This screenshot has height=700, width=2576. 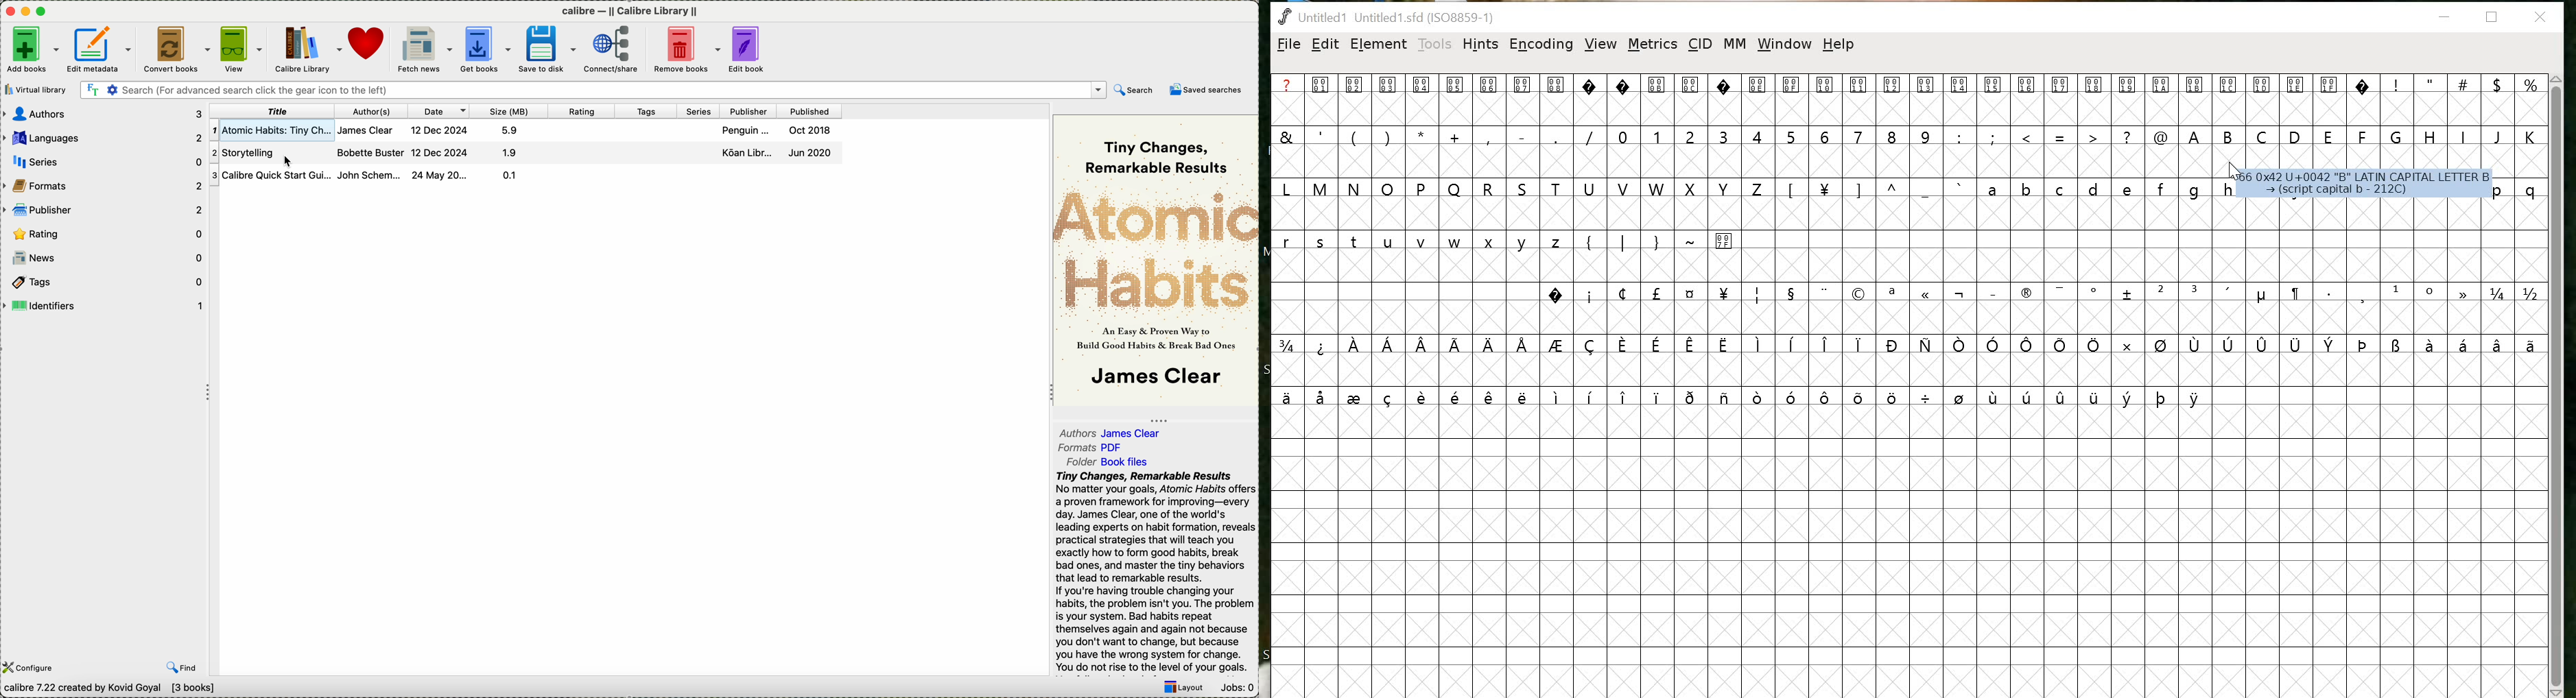 What do you see at coordinates (2449, 18) in the screenshot?
I see `minimize` at bounding box center [2449, 18].